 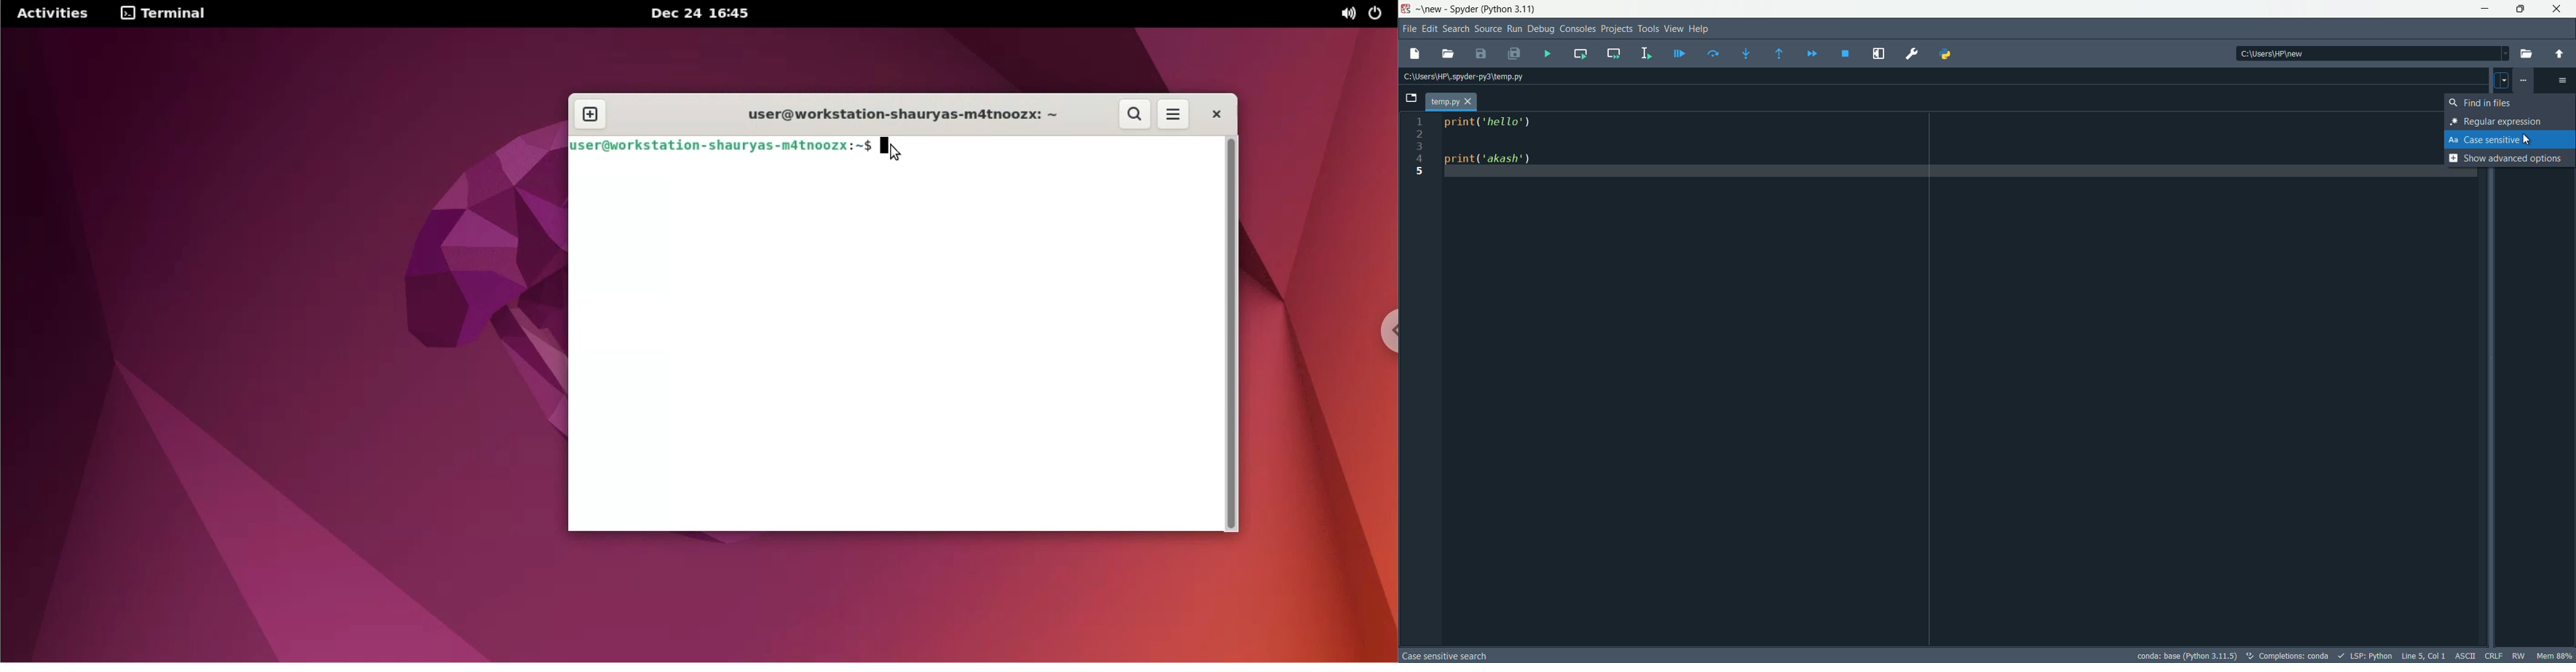 What do you see at coordinates (2425, 656) in the screenshot?
I see `line 5, col1` at bounding box center [2425, 656].